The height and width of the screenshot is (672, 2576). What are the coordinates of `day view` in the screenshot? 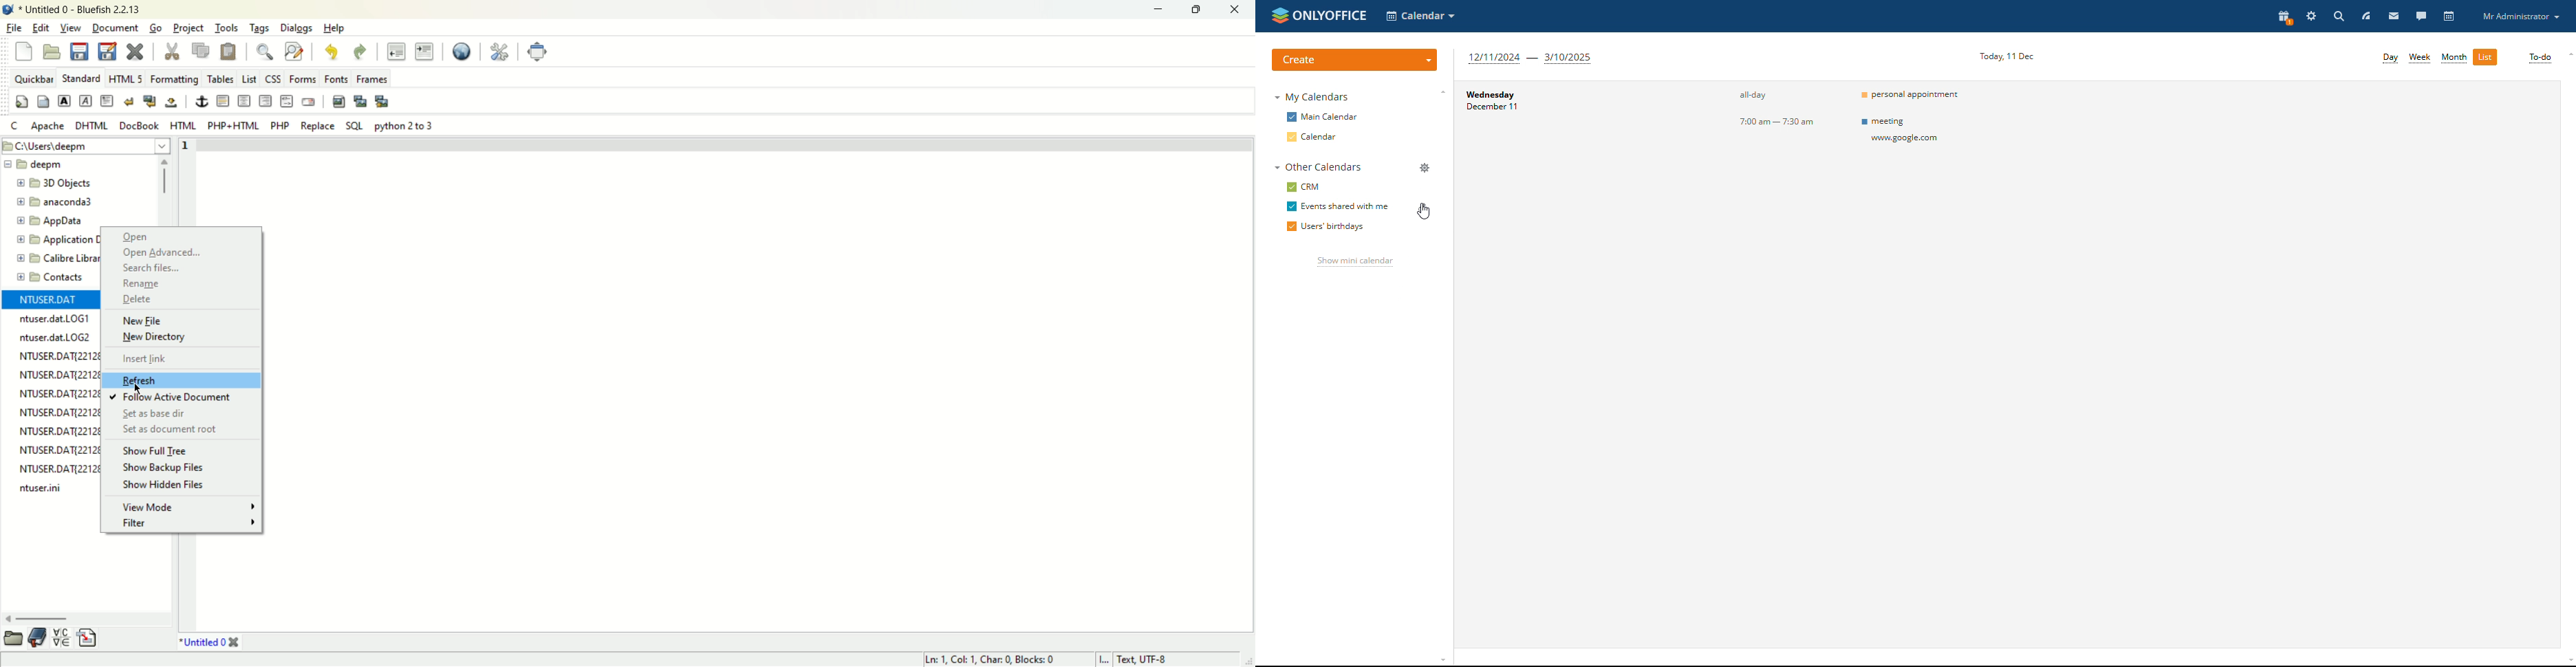 It's located at (2390, 58).